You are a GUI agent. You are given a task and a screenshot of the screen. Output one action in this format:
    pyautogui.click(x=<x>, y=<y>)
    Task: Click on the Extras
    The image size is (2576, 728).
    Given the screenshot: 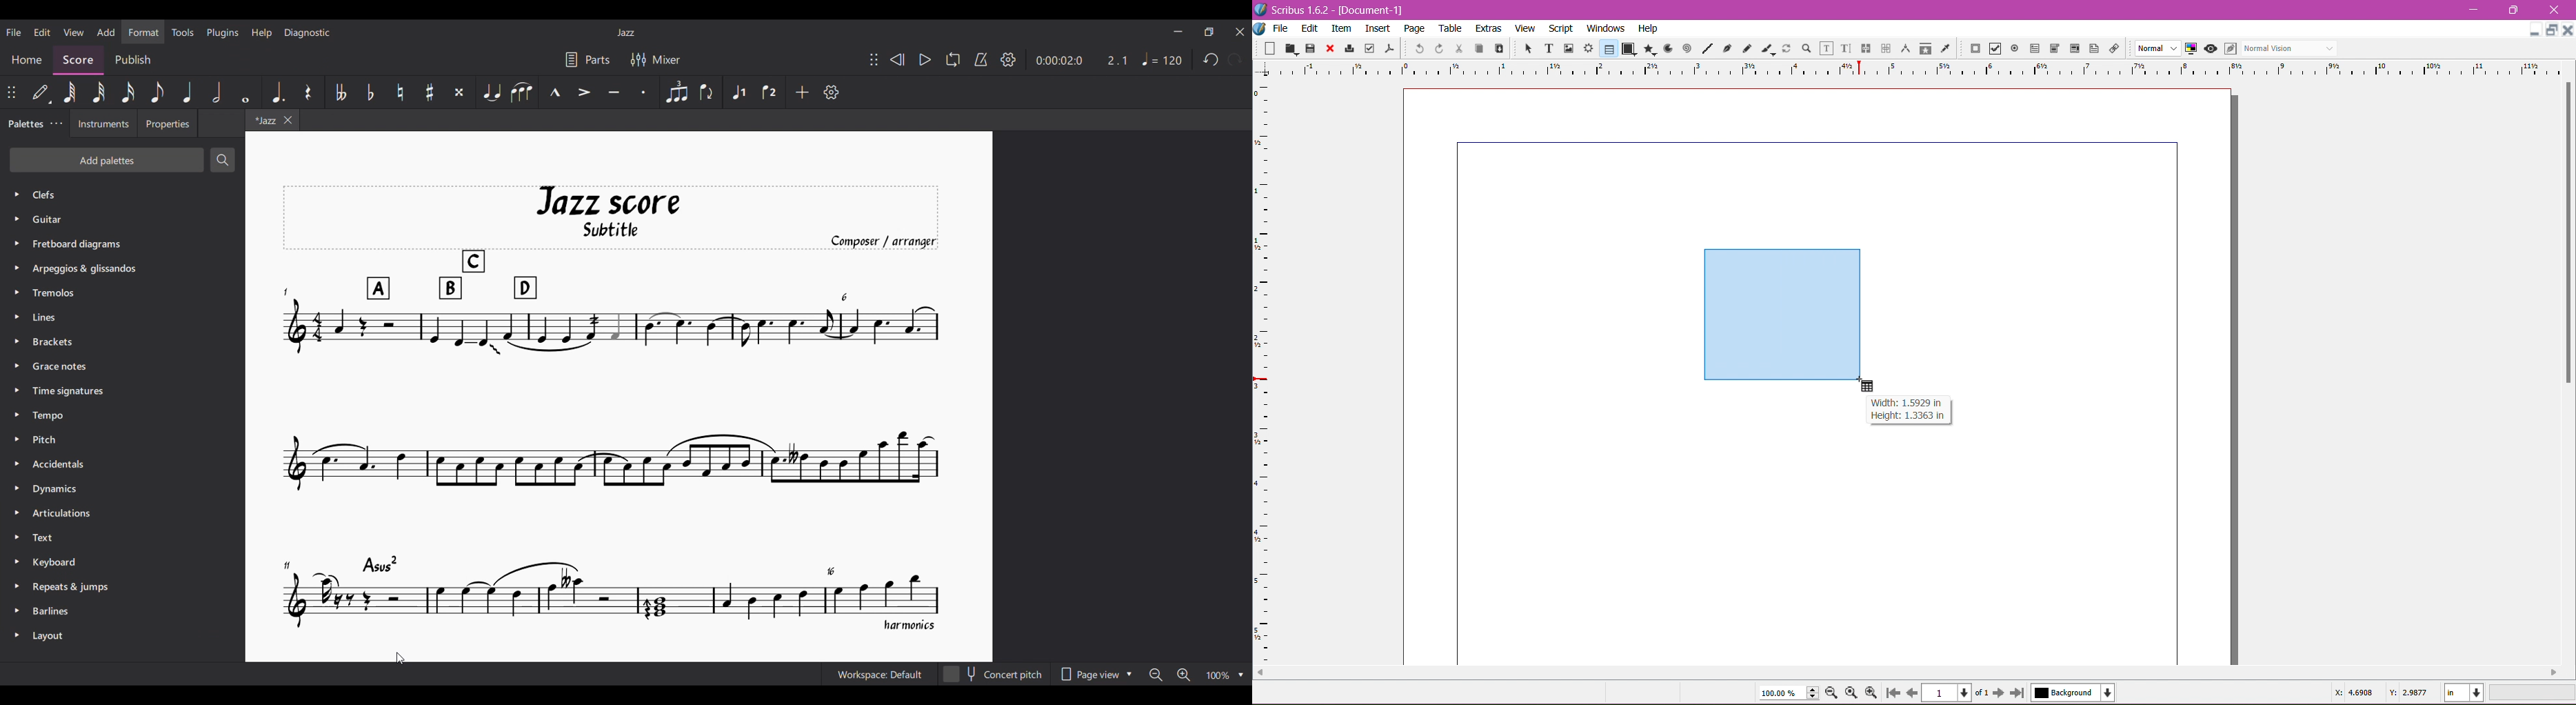 What is the action you would take?
    pyautogui.click(x=1489, y=28)
    